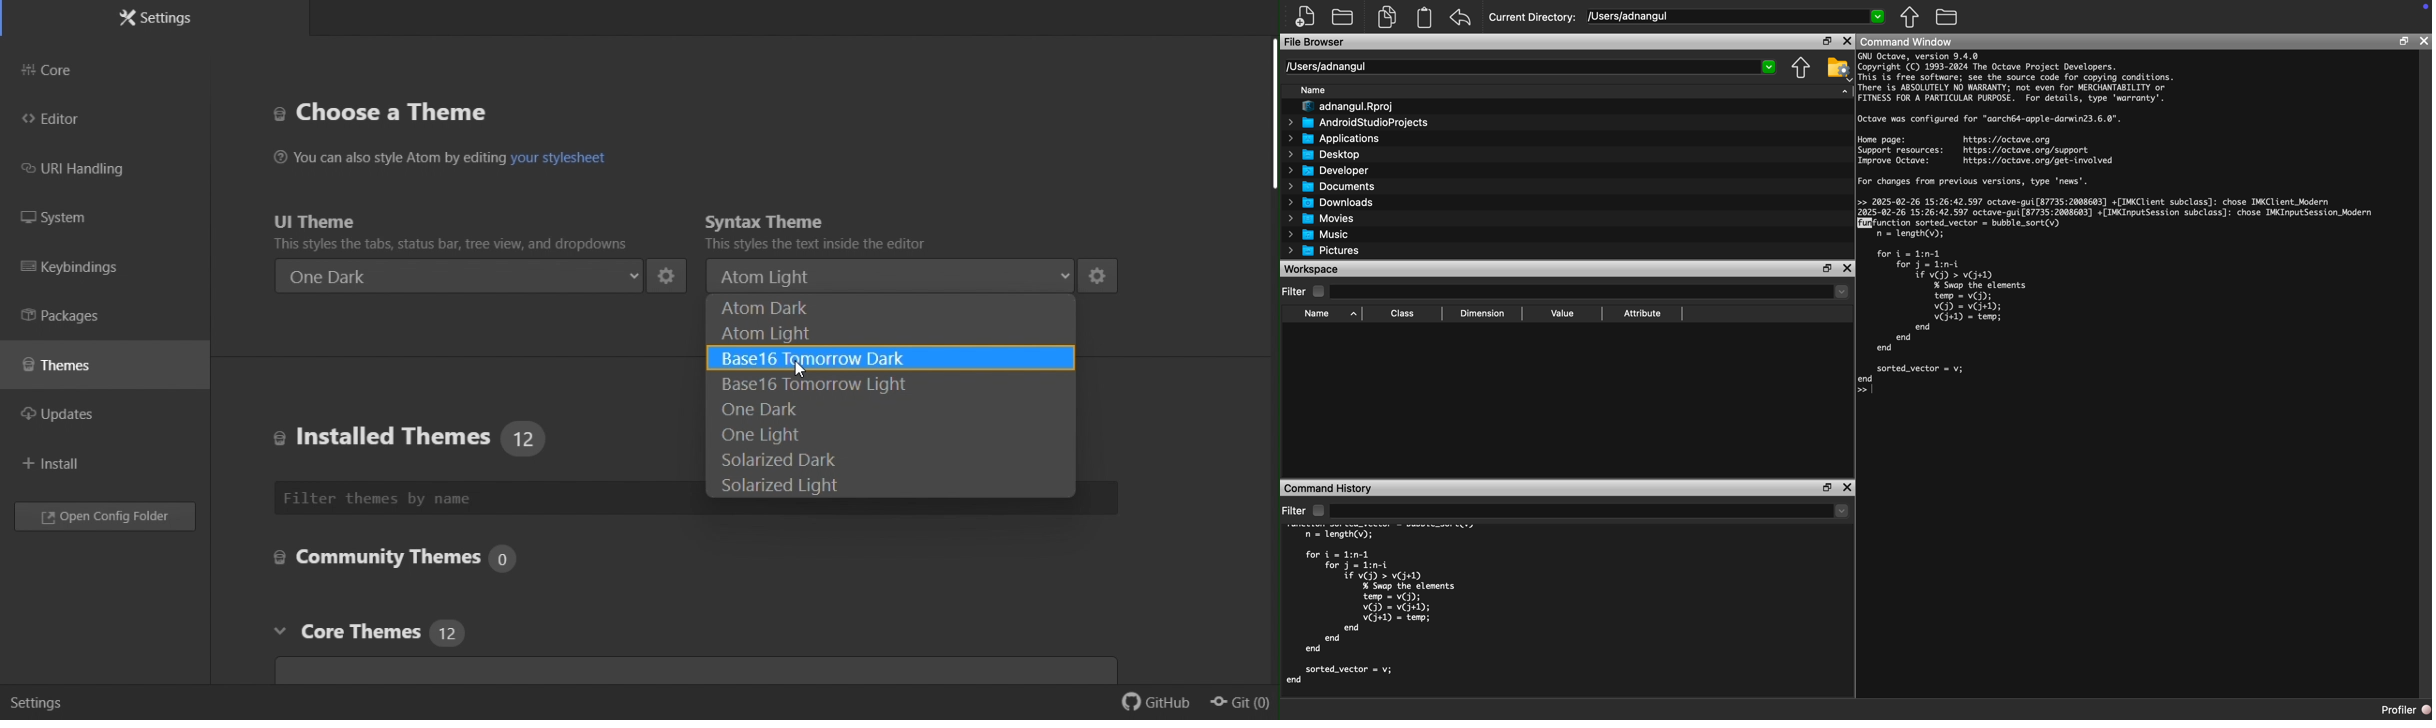  What do you see at coordinates (446, 229) in the screenshot?
I see `UI theme` at bounding box center [446, 229].